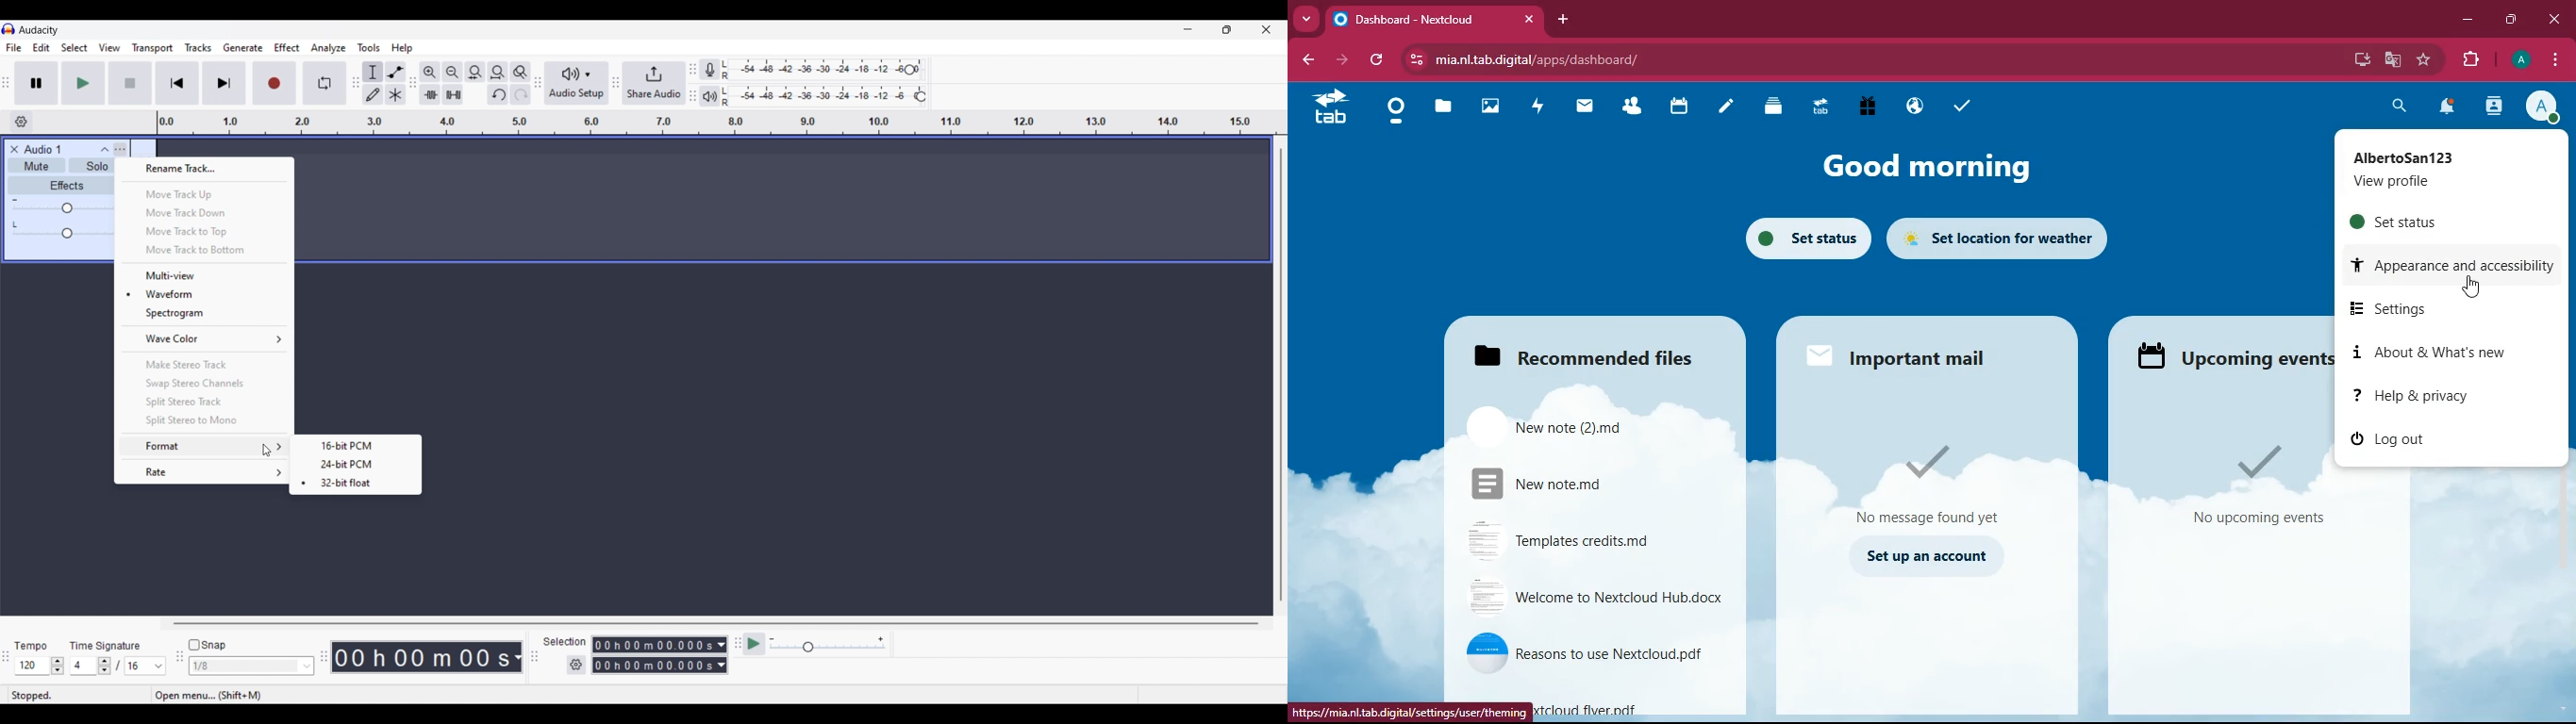 The width and height of the screenshot is (2576, 728). What do you see at coordinates (921, 97) in the screenshot?
I see `Change playback level` at bounding box center [921, 97].